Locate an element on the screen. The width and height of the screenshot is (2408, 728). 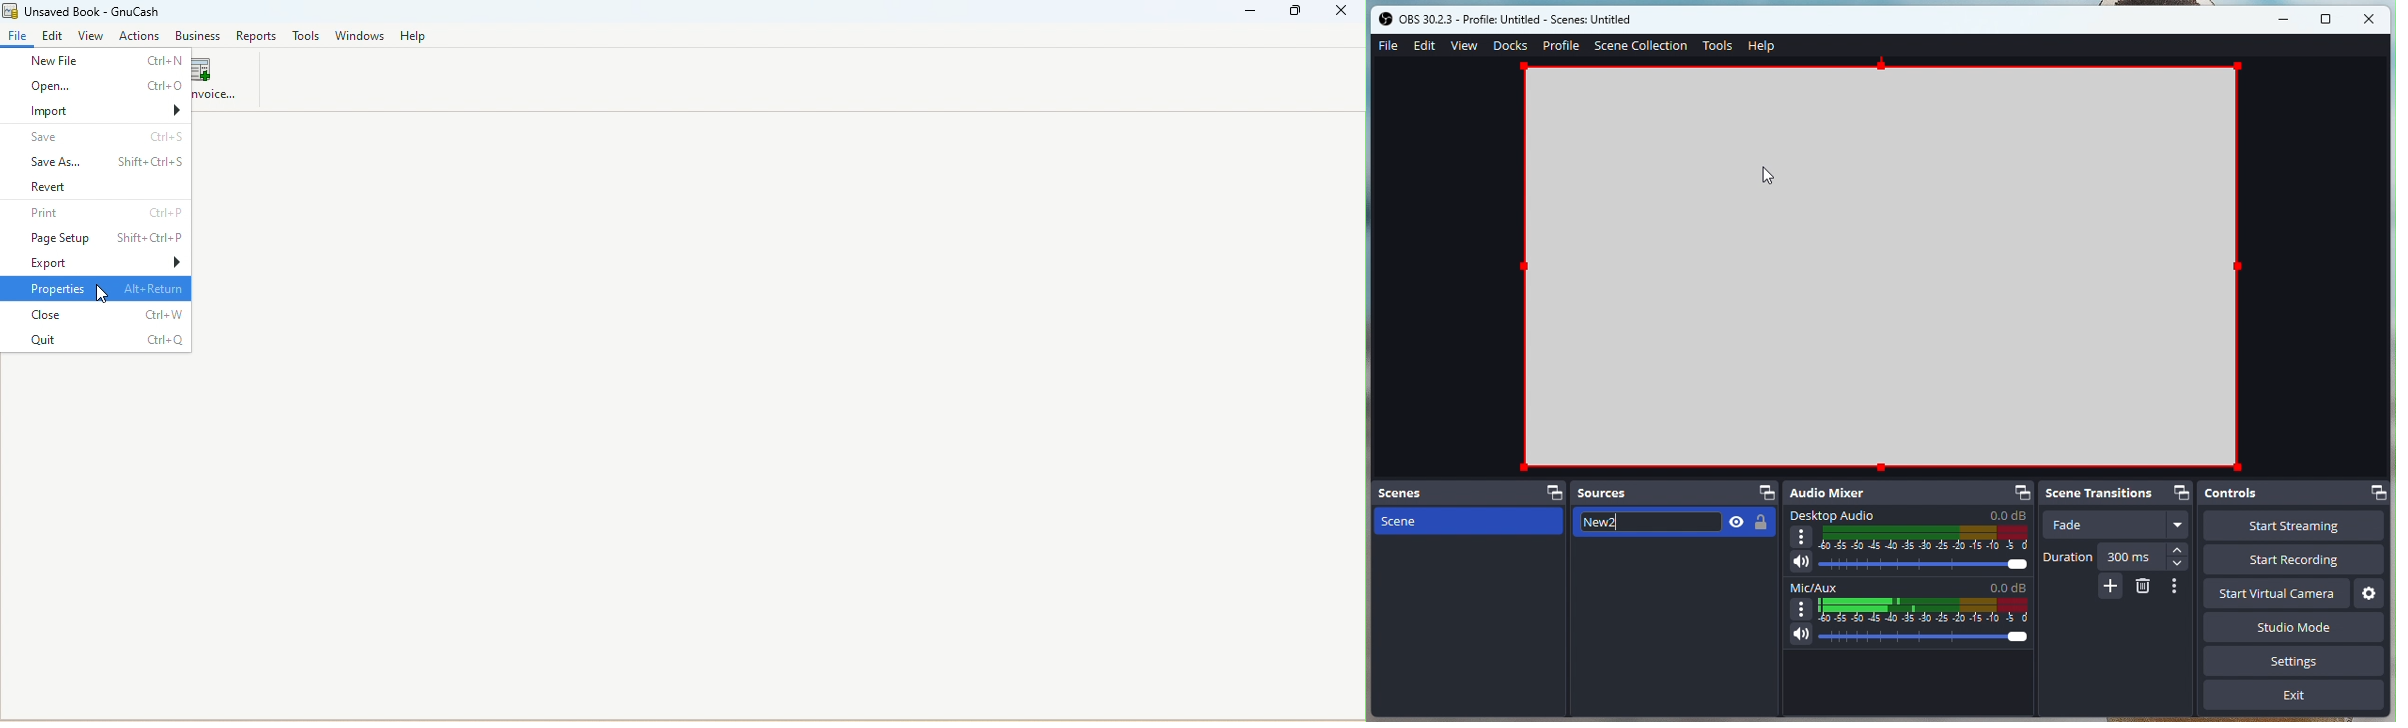
Duration is located at coordinates (2116, 557).